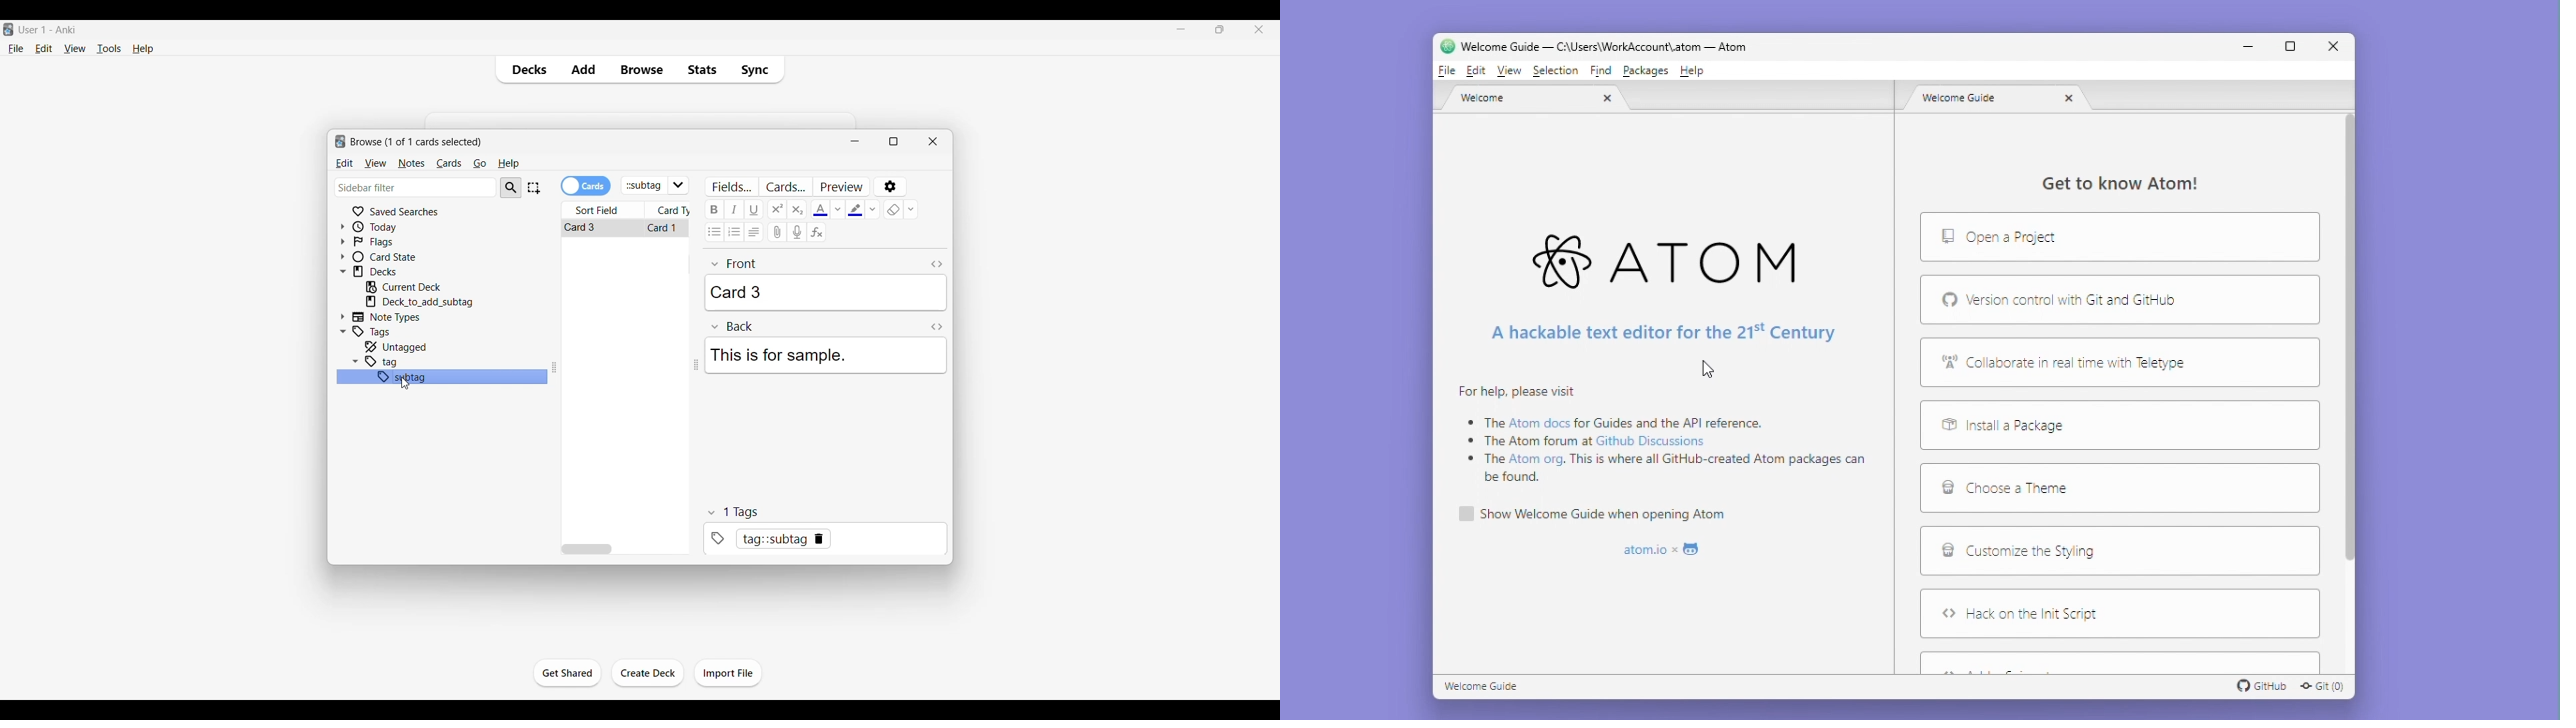  Describe the element at coordinates (479, 164) in the screenshot. I see `Go menu` at that location.